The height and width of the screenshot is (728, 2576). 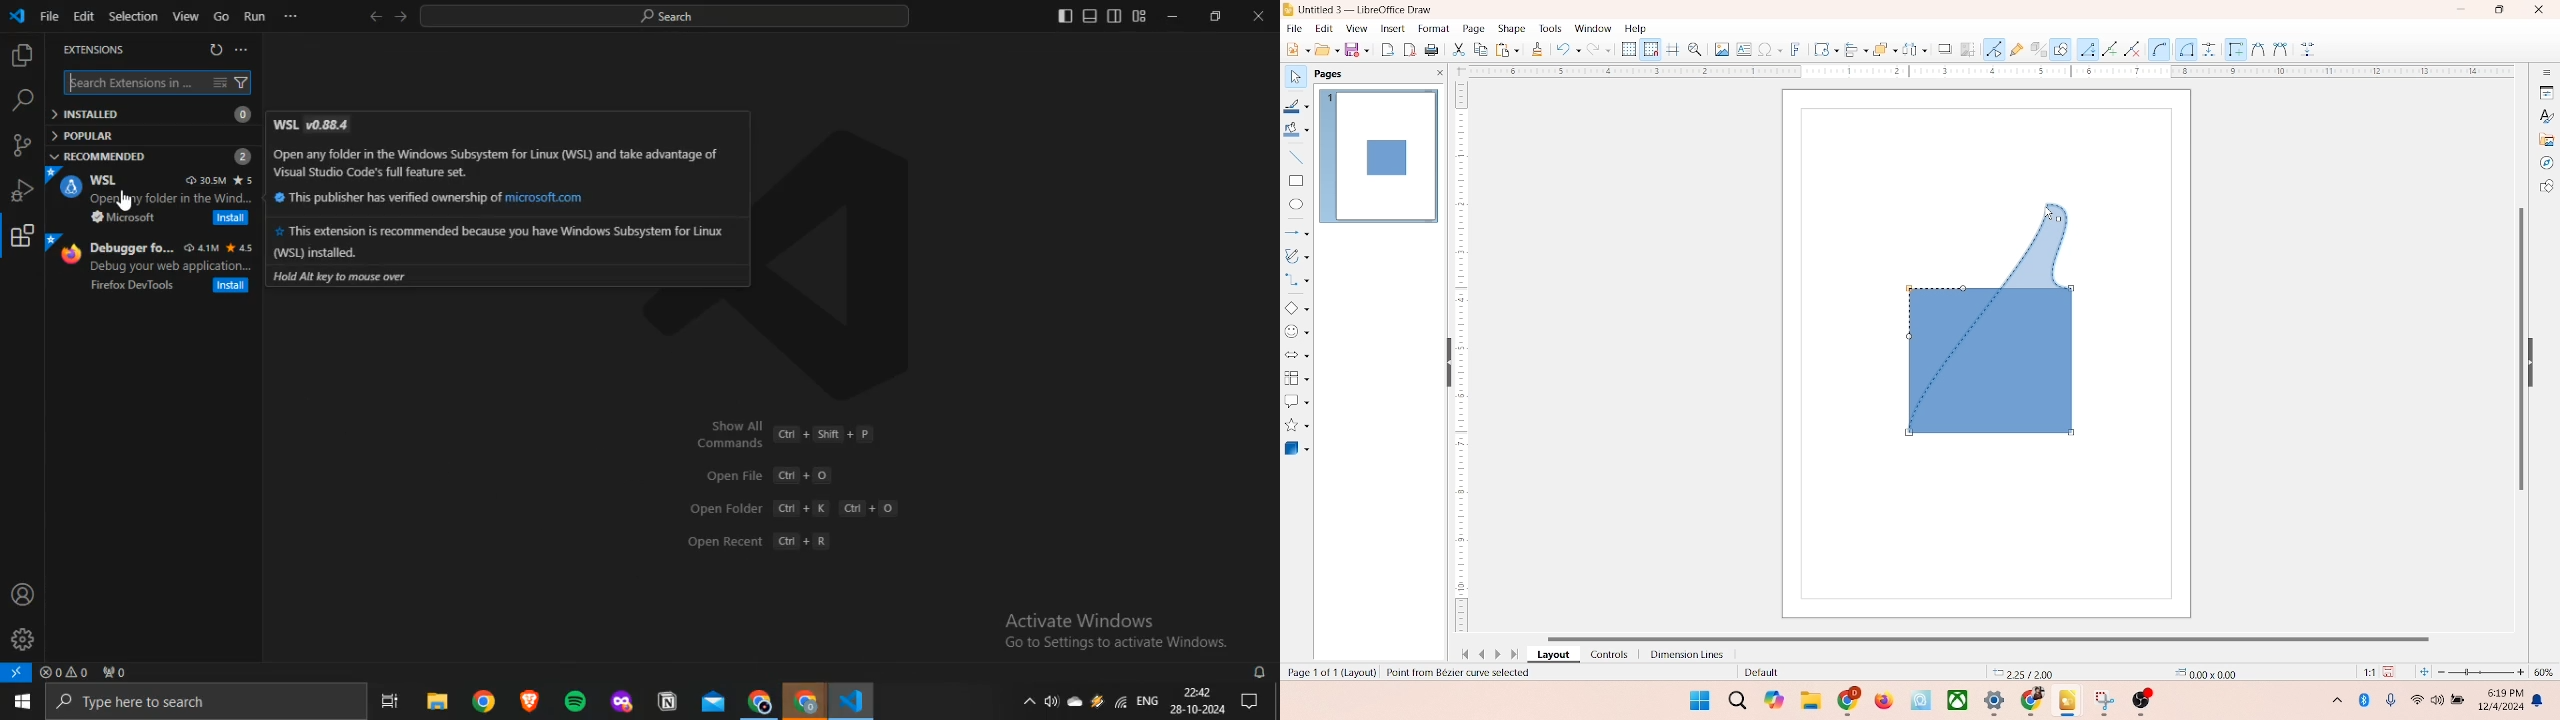 I want to click on arrange, so click(x=1879, y=47).